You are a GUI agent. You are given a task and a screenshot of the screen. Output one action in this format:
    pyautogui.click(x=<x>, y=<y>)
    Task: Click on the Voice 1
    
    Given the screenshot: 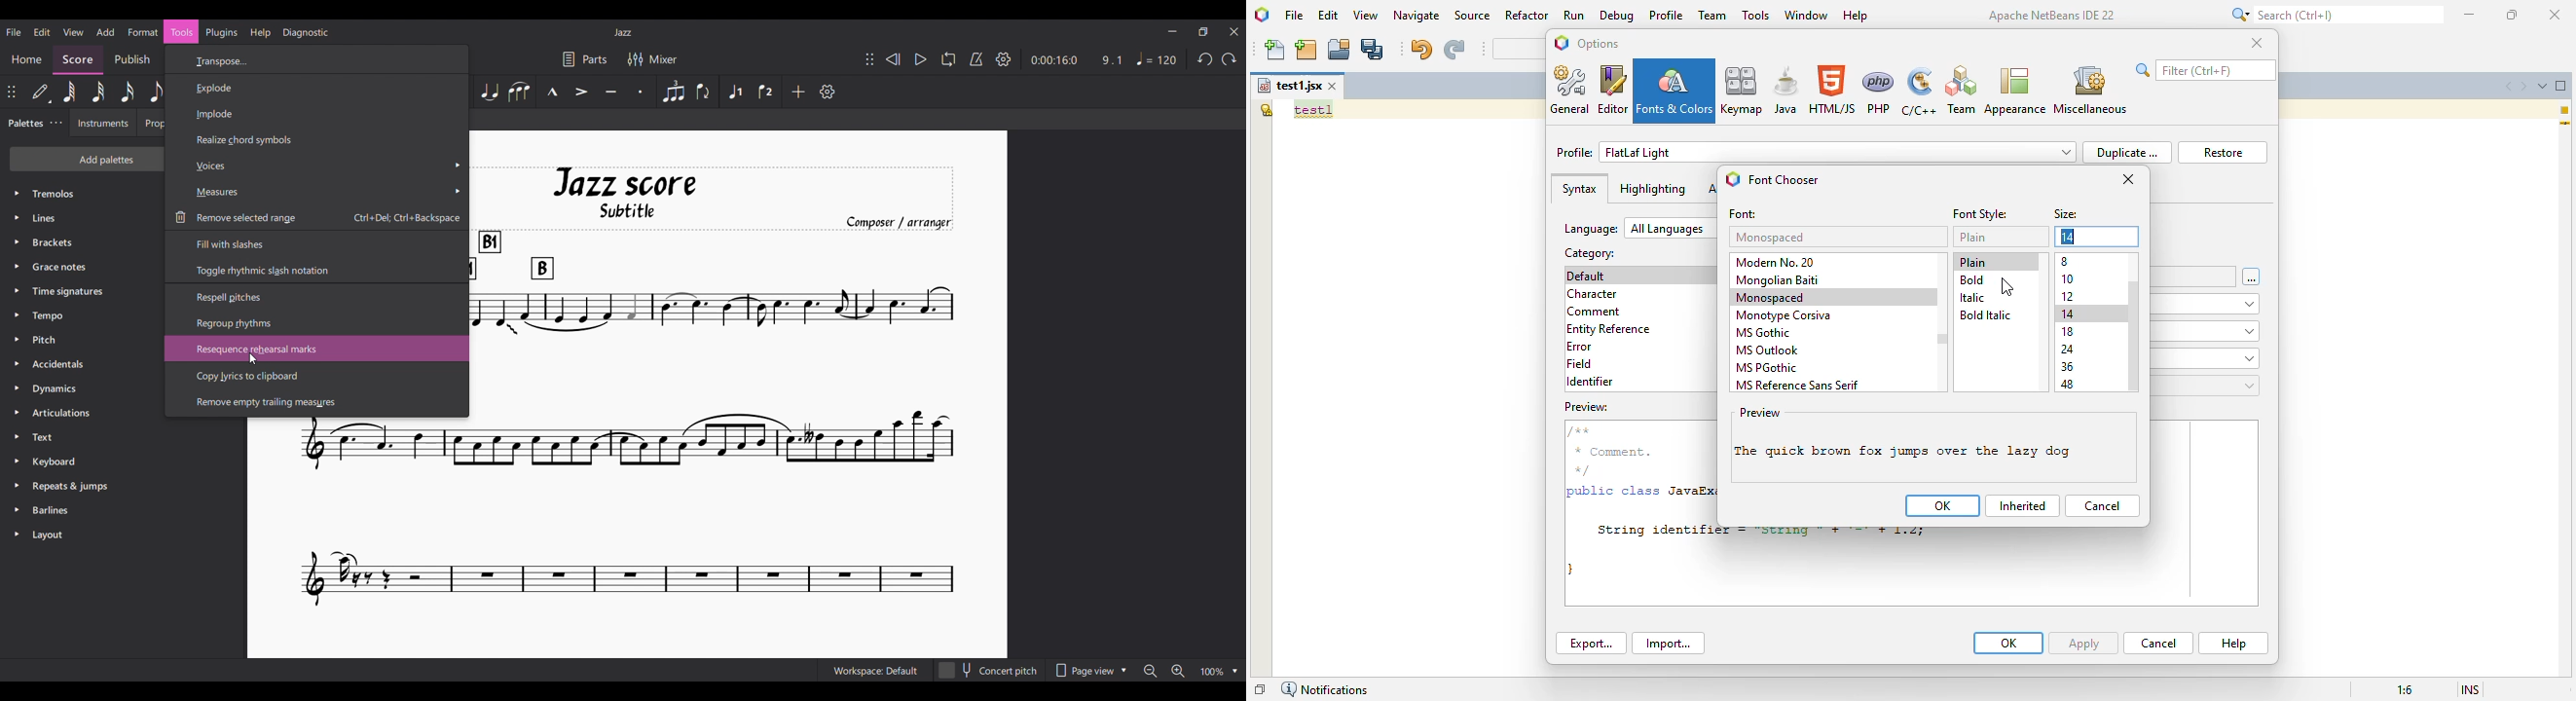 What is the action you would take?
    pyautogui.click(x=735, y=92)
    